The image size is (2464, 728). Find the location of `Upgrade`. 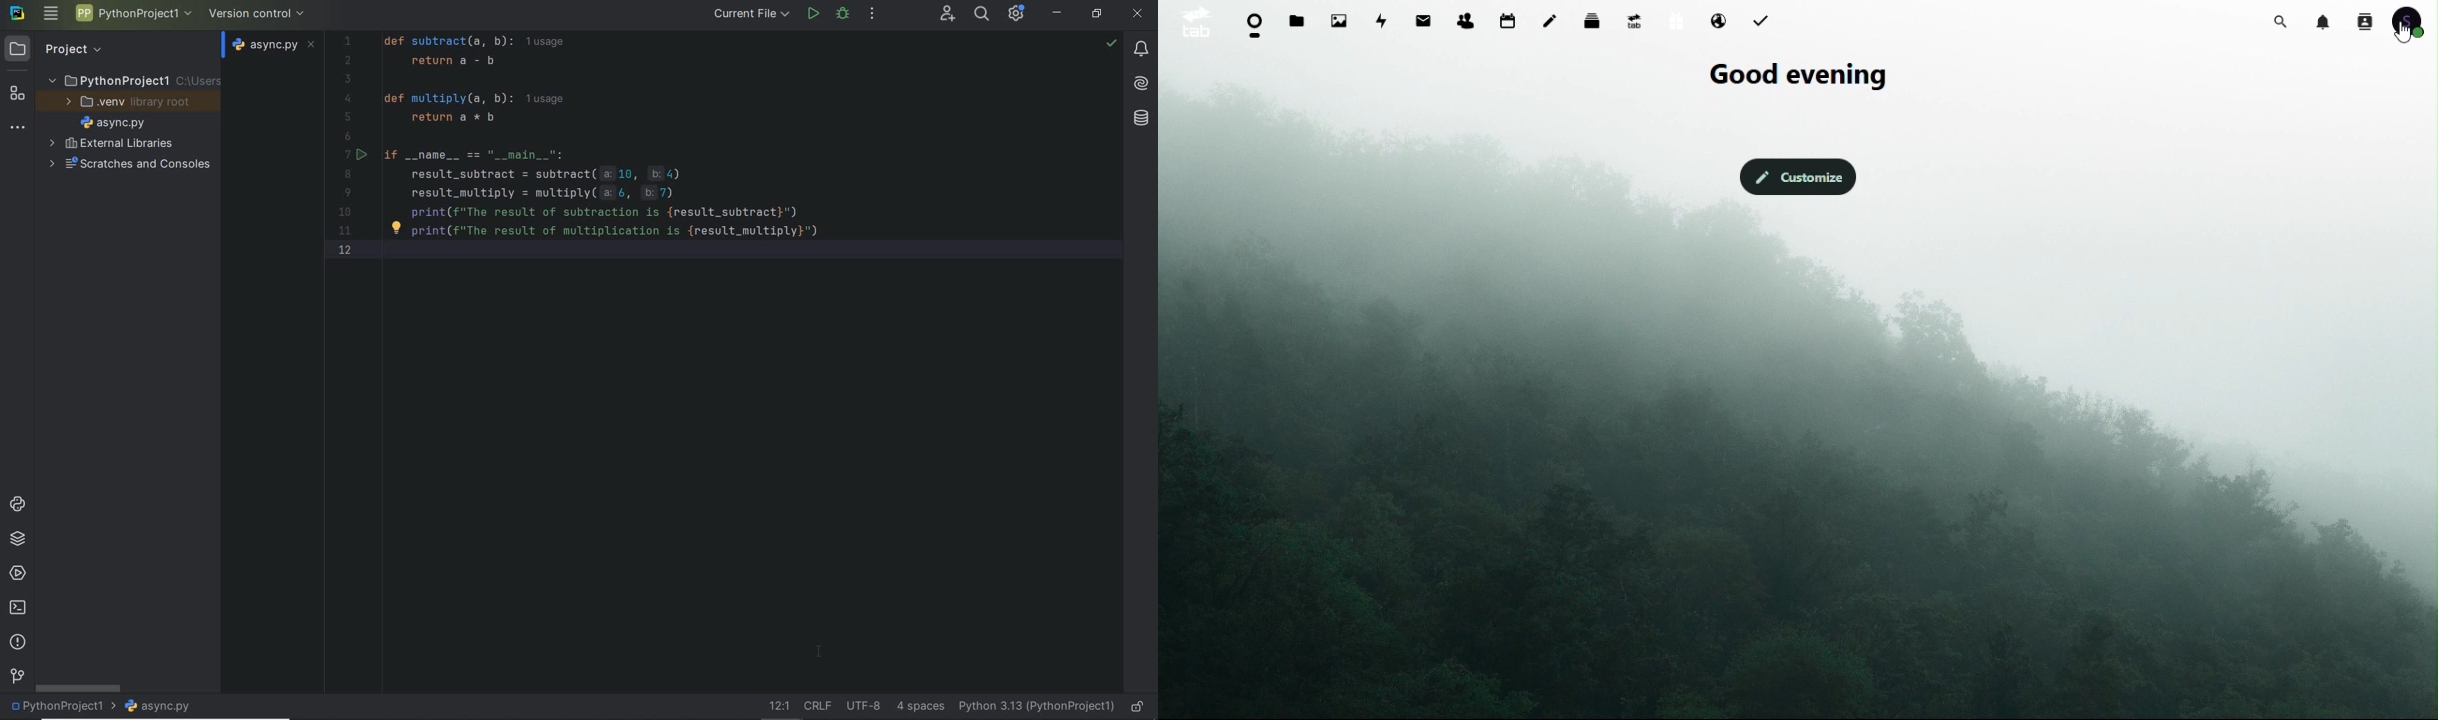

Upgrade is located at coordinates (1634, 20).